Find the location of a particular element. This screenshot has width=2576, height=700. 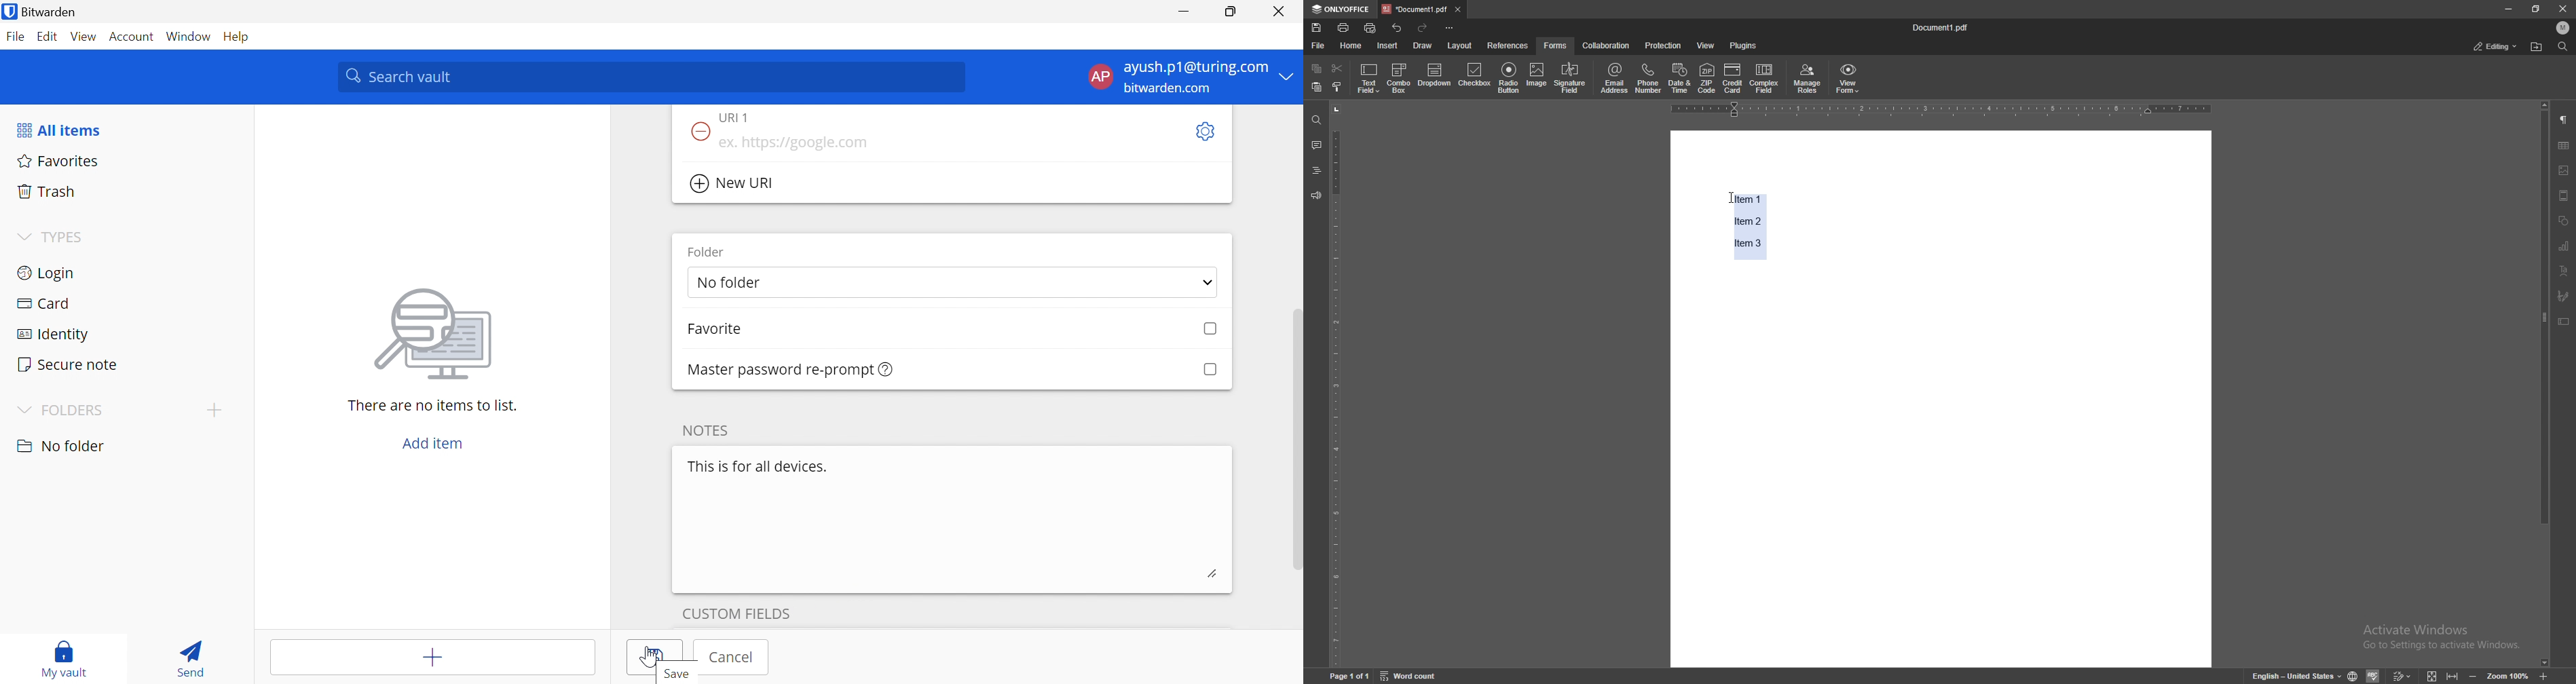

references is located at coordinates (1508, 46).